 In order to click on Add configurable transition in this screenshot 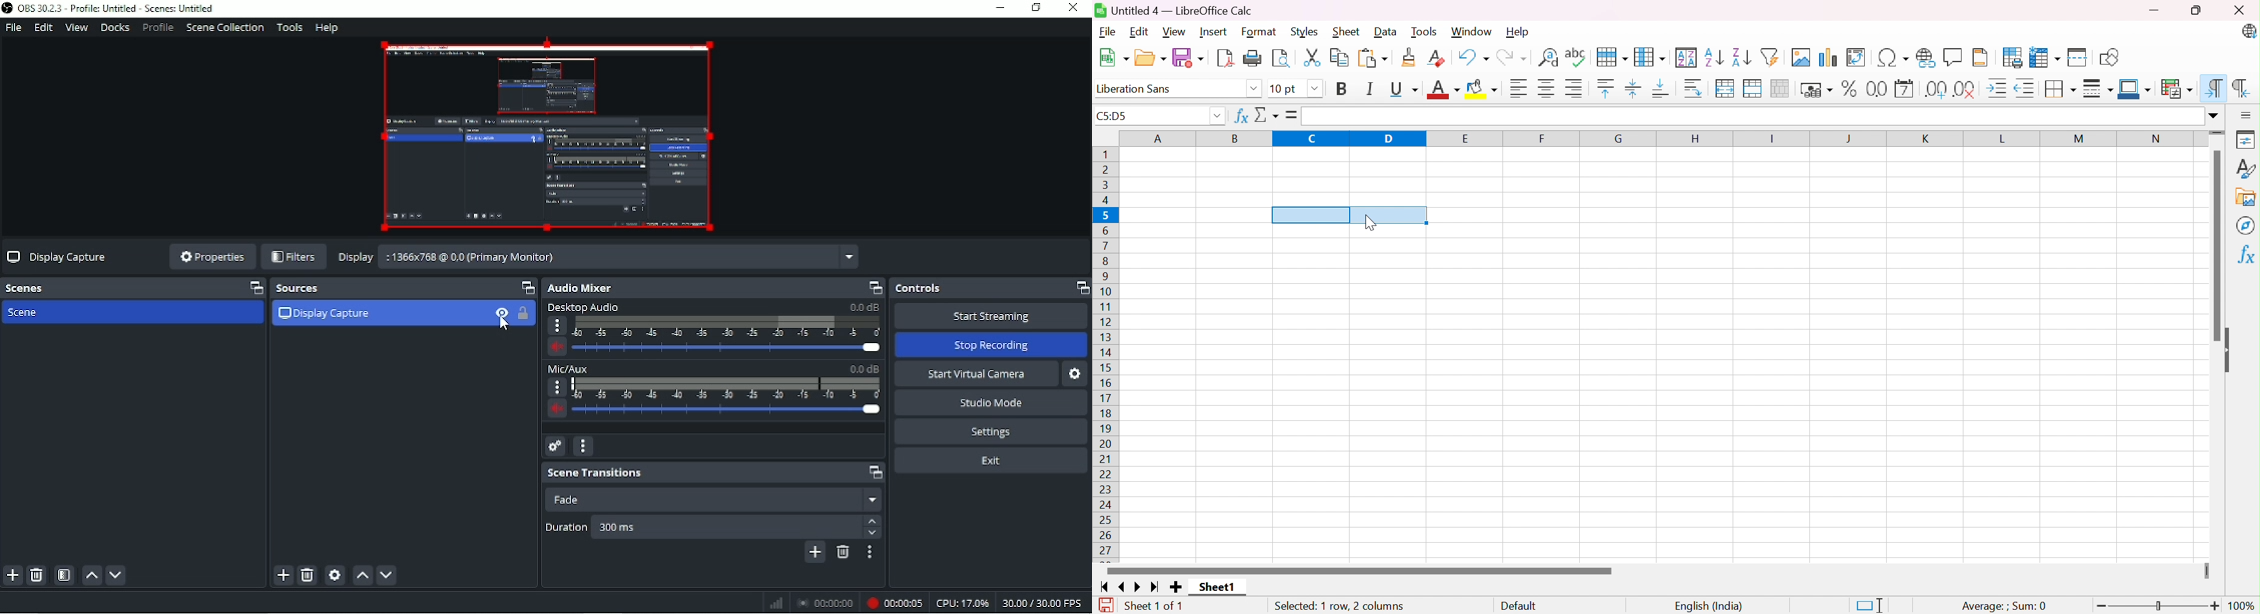, I will do `click(815, 554)`.